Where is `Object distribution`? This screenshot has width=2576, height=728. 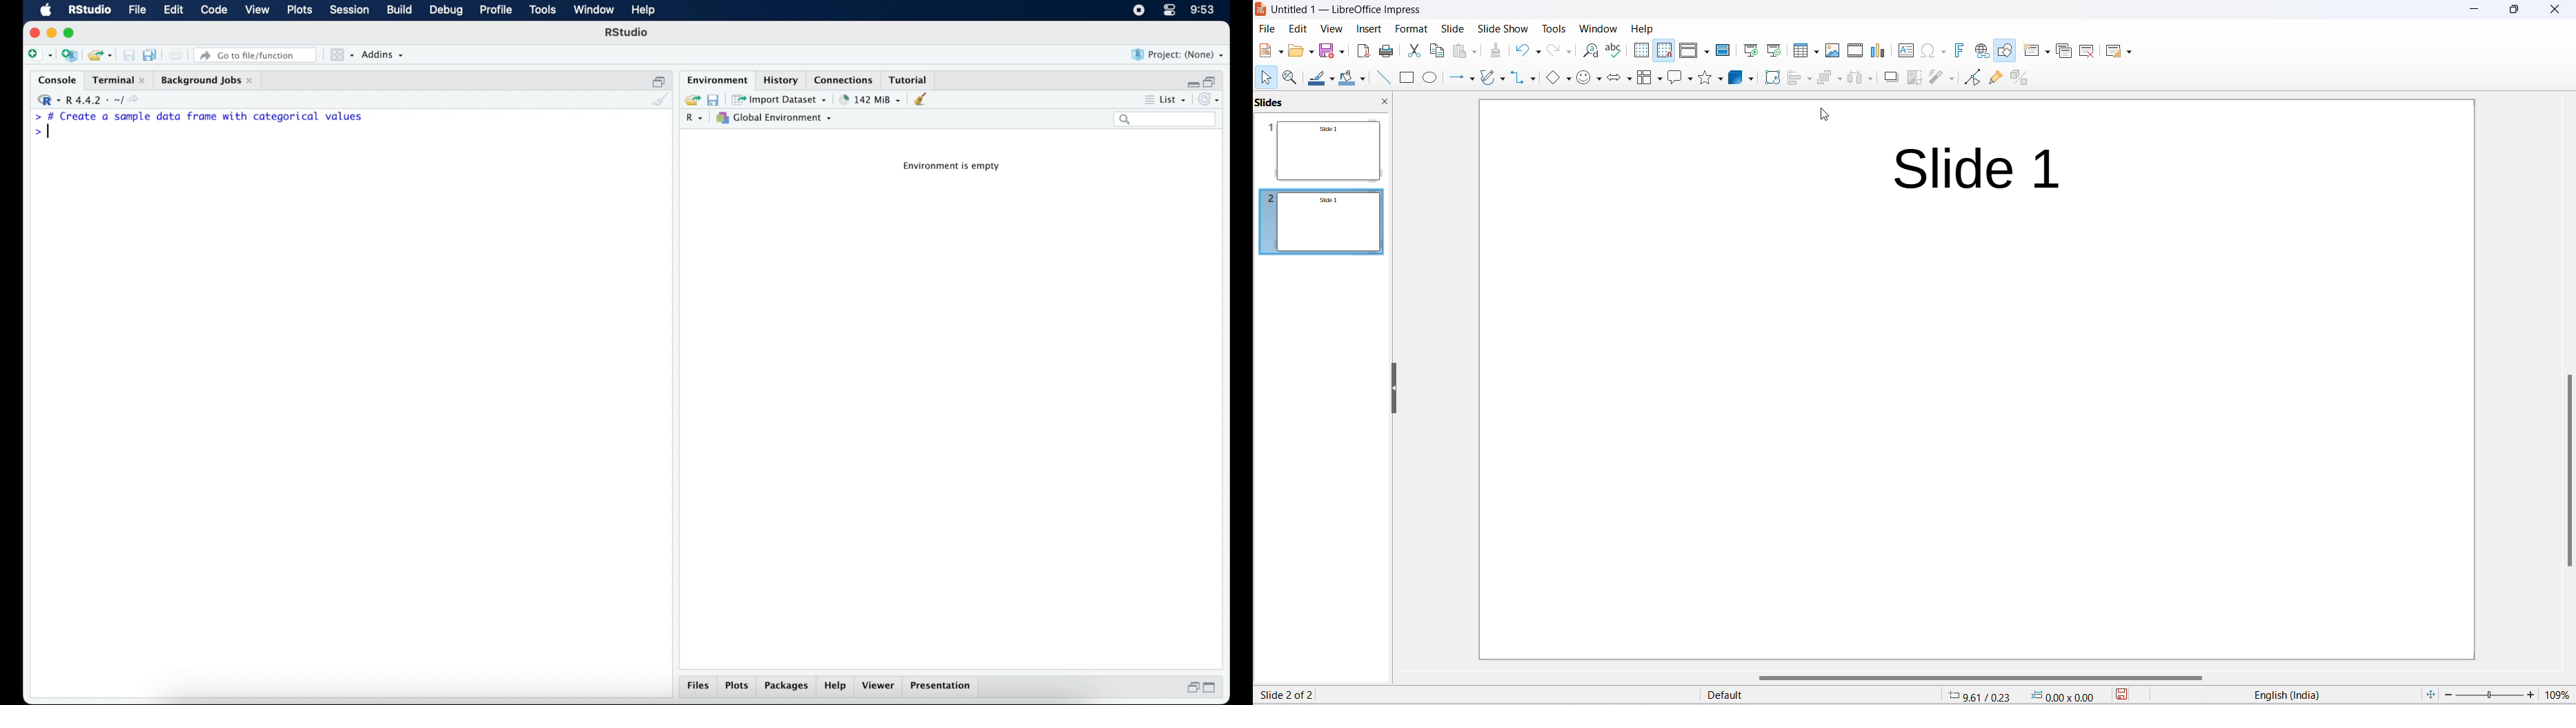
Object distribution is located at coordinates (1863, 78).